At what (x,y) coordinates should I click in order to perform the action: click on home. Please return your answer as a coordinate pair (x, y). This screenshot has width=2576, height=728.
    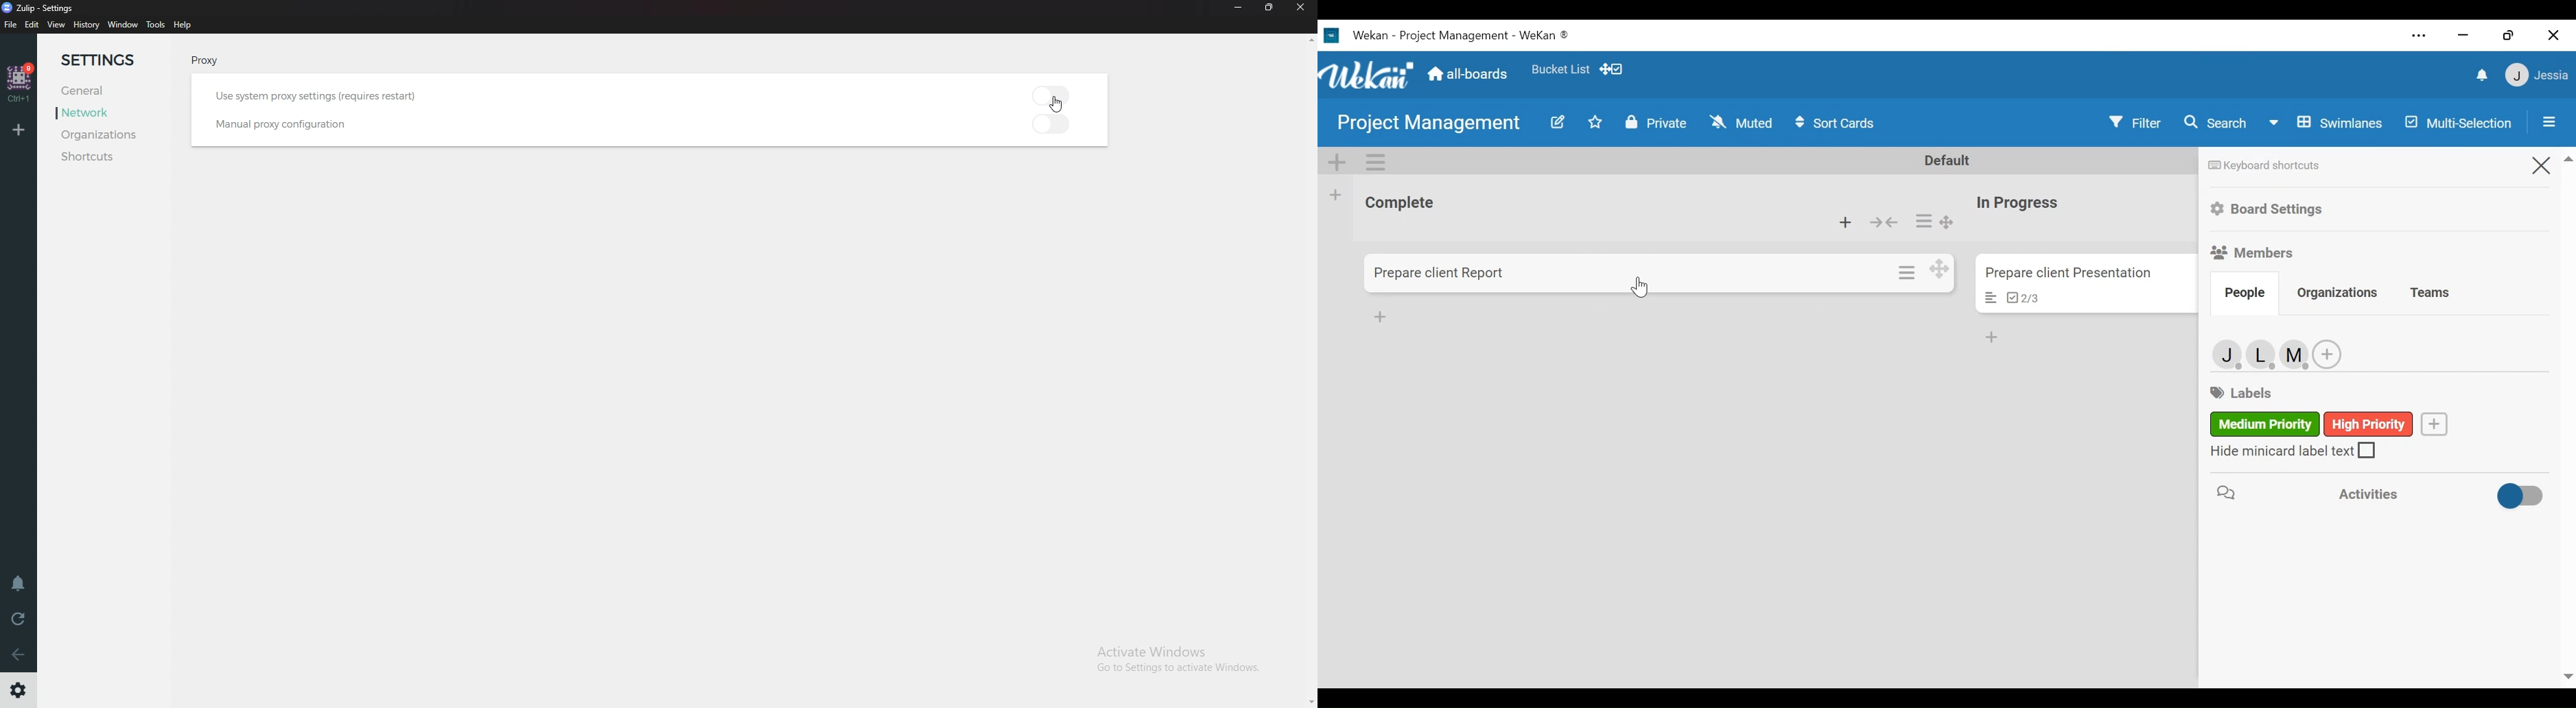
    Looking at the image, I should click on (21, 82).